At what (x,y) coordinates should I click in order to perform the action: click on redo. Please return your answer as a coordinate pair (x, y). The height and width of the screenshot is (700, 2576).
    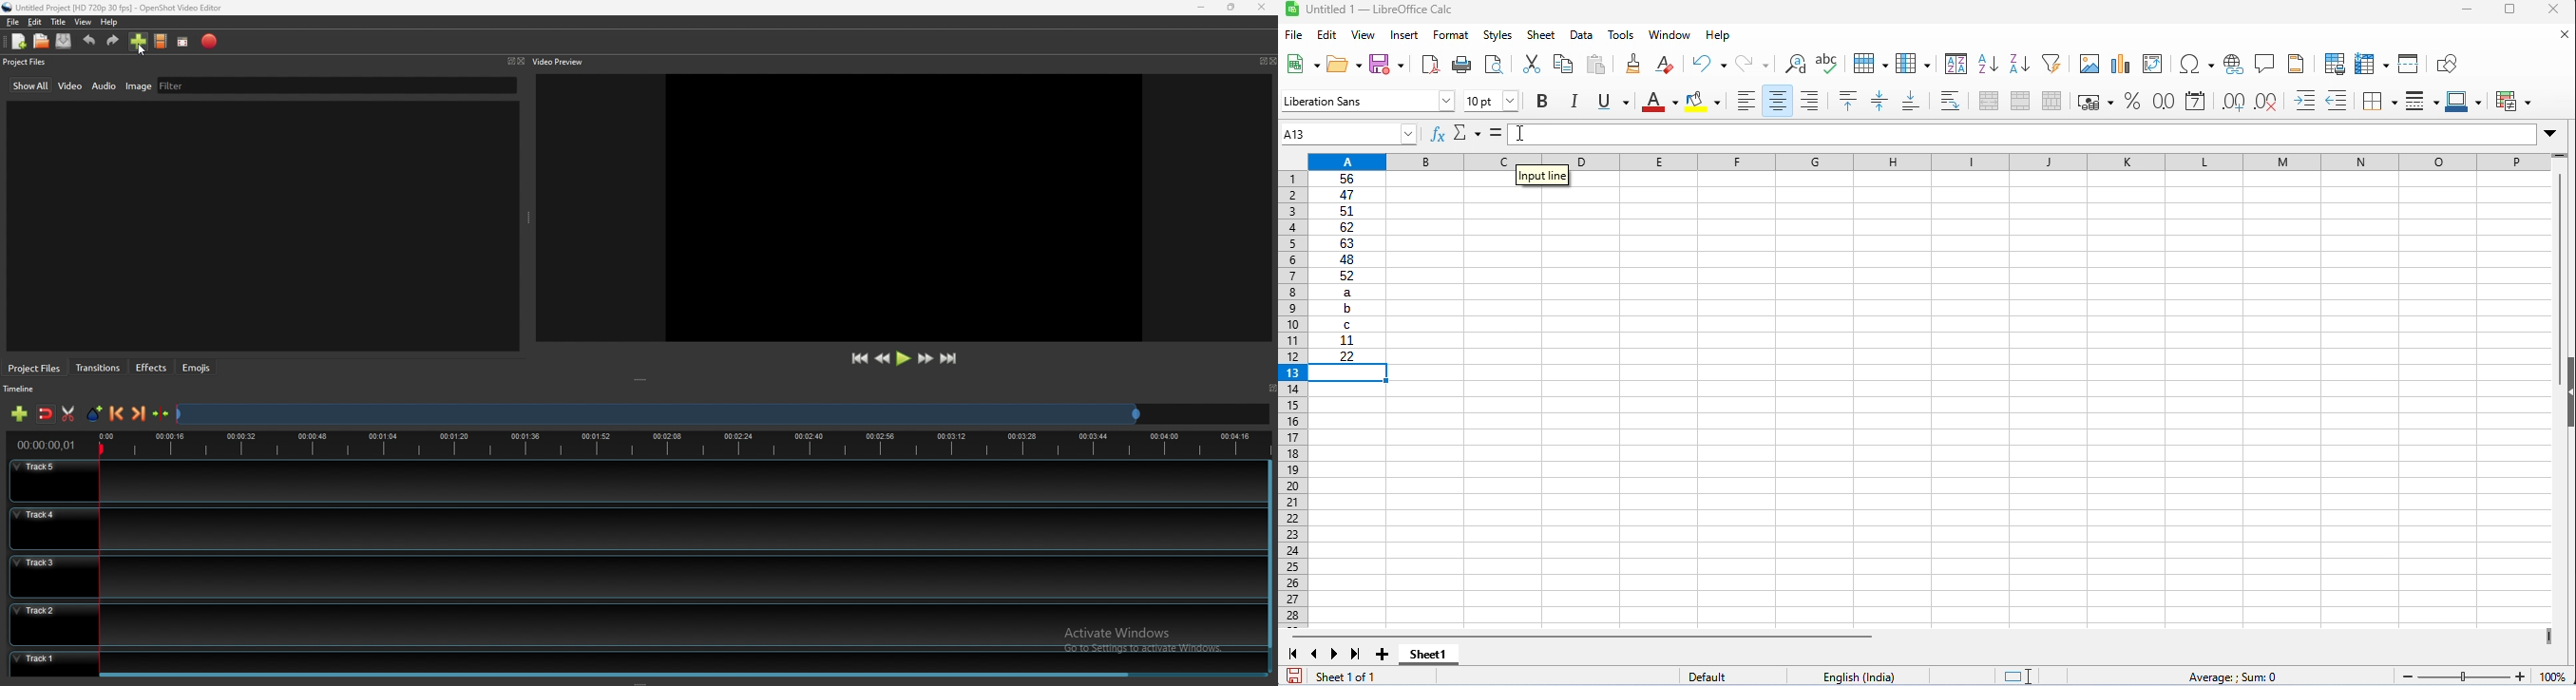
    Looking at the image, I should click on (1752, 65).